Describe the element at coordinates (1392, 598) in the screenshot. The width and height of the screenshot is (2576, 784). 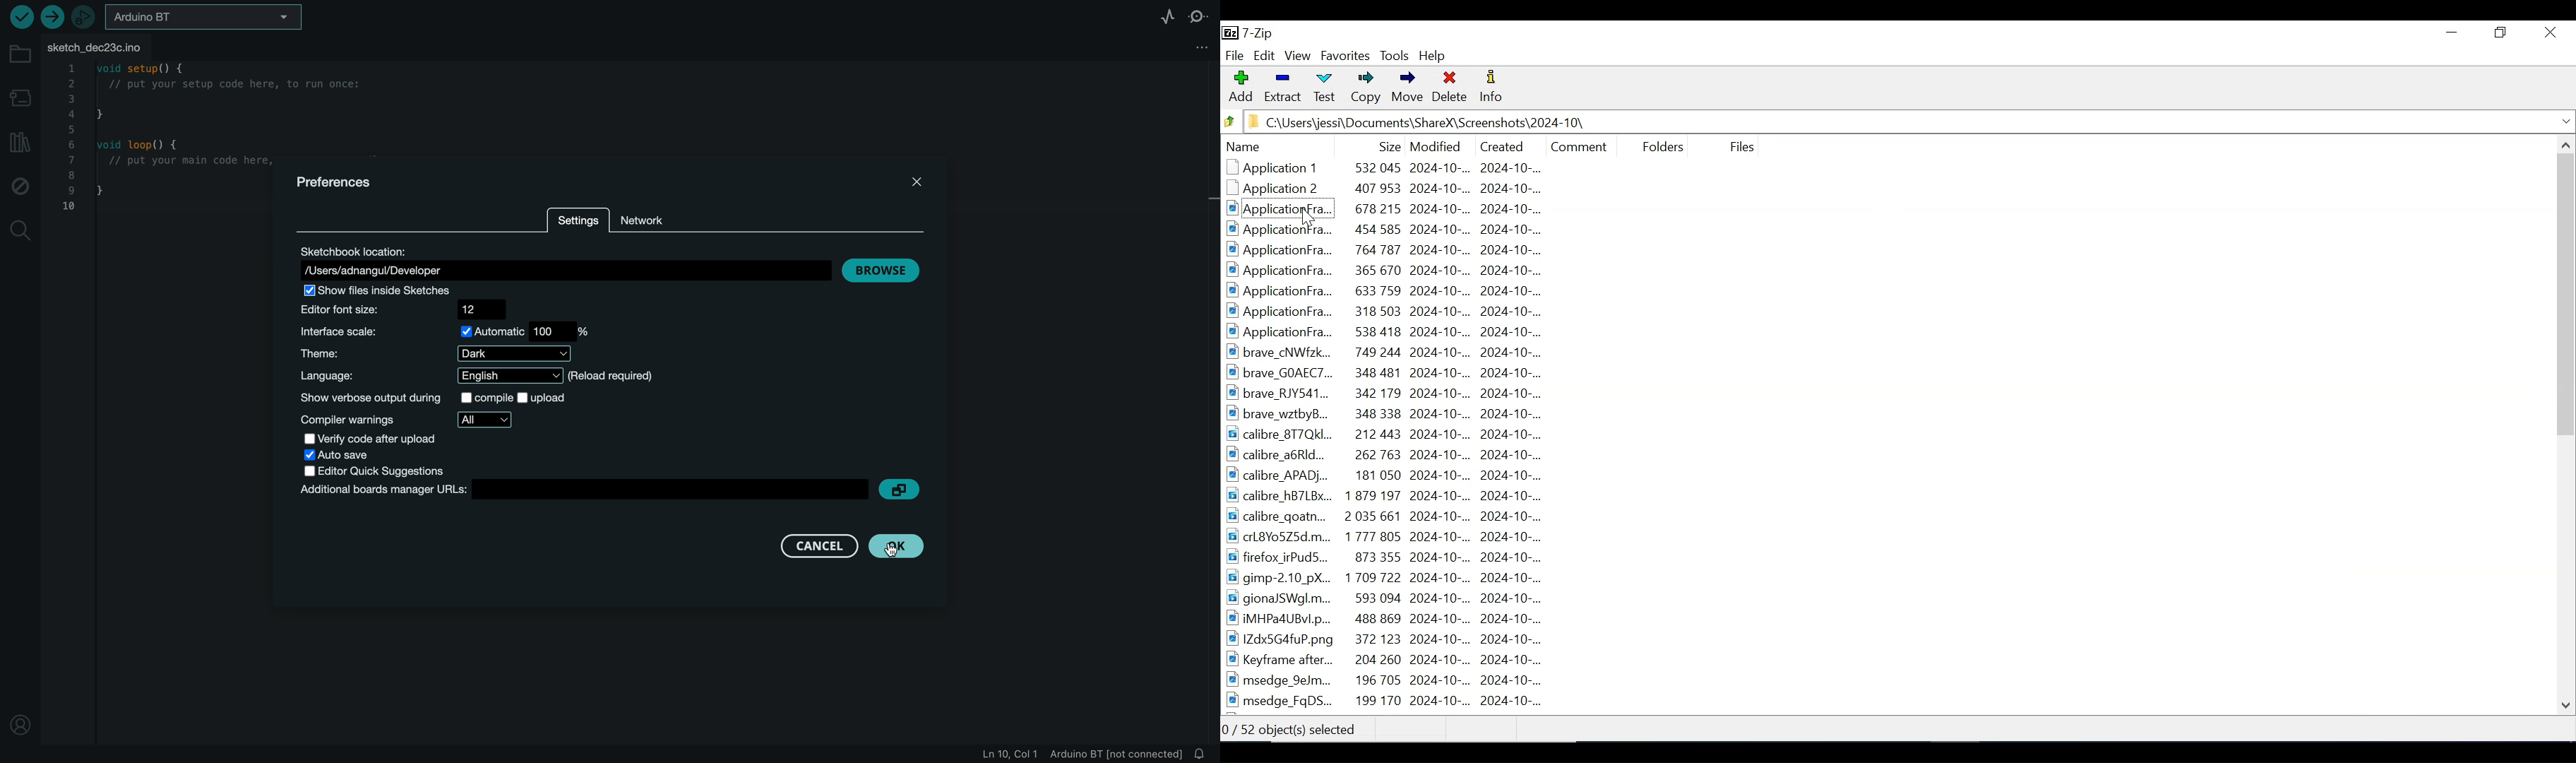
I see `gionaJSWgl.m... 593 094 2024-10-.. 2024-10-...` at that location.